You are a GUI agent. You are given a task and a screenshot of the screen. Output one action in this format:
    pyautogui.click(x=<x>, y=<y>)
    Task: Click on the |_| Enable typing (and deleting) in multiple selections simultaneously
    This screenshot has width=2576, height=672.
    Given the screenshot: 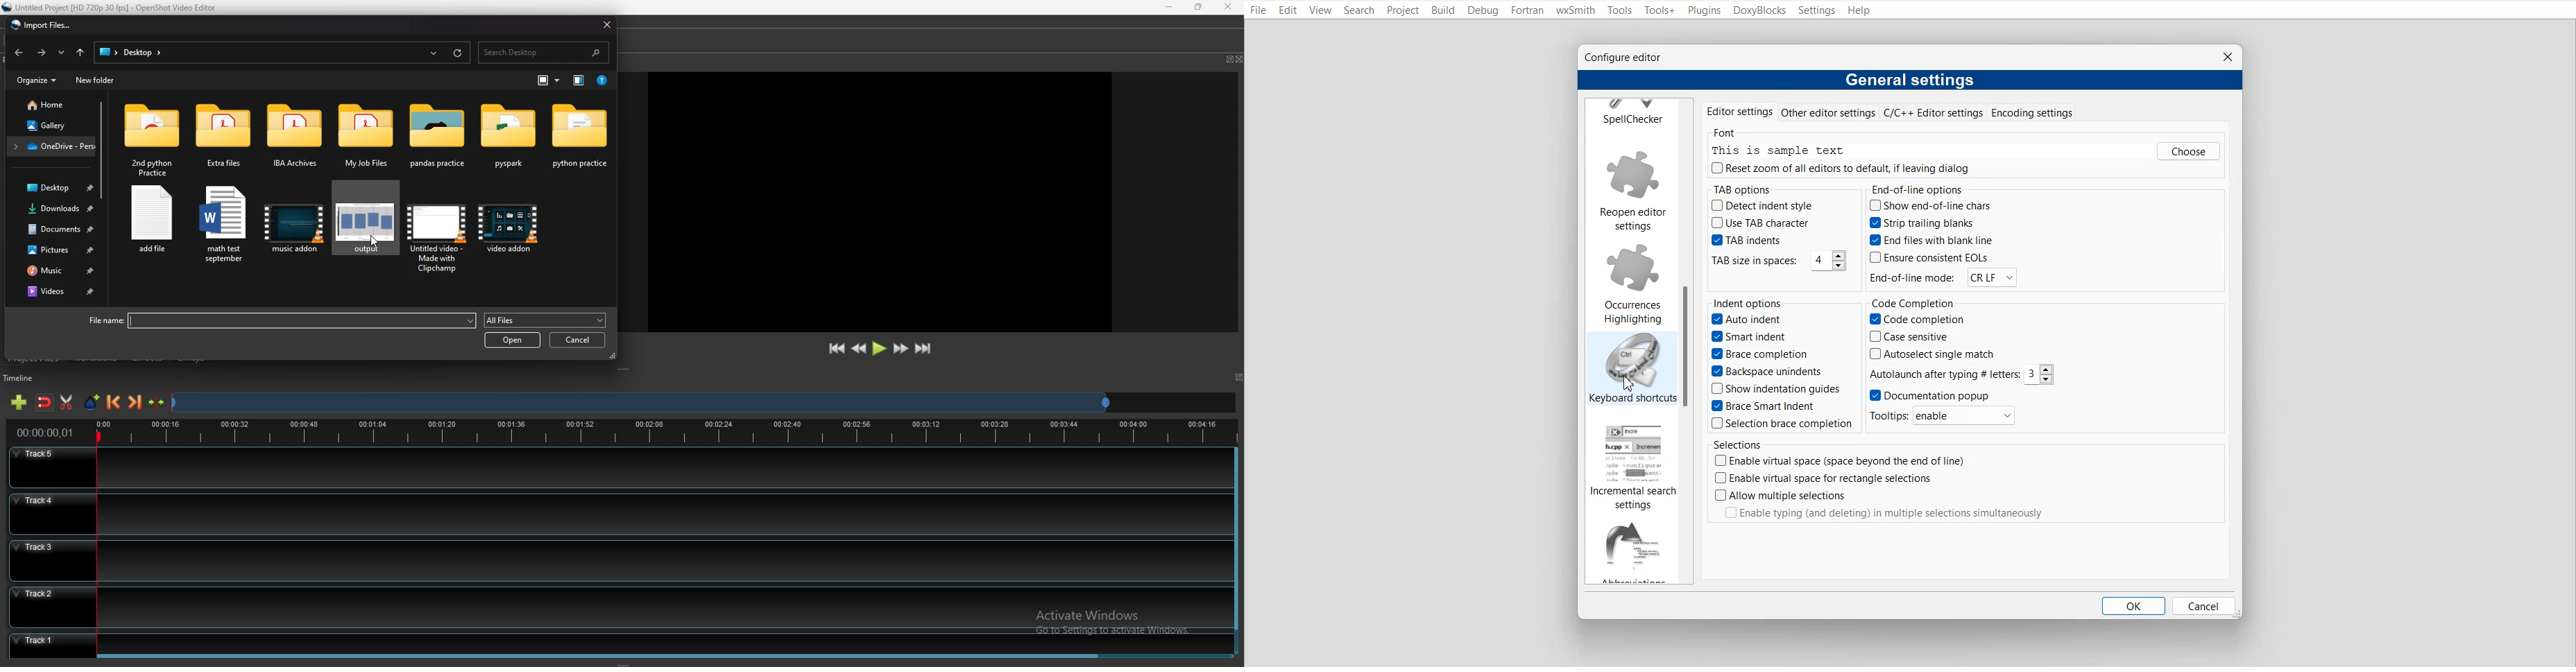 What is the action you would take?
    pyautogui.click(x=1895, y=514)
    